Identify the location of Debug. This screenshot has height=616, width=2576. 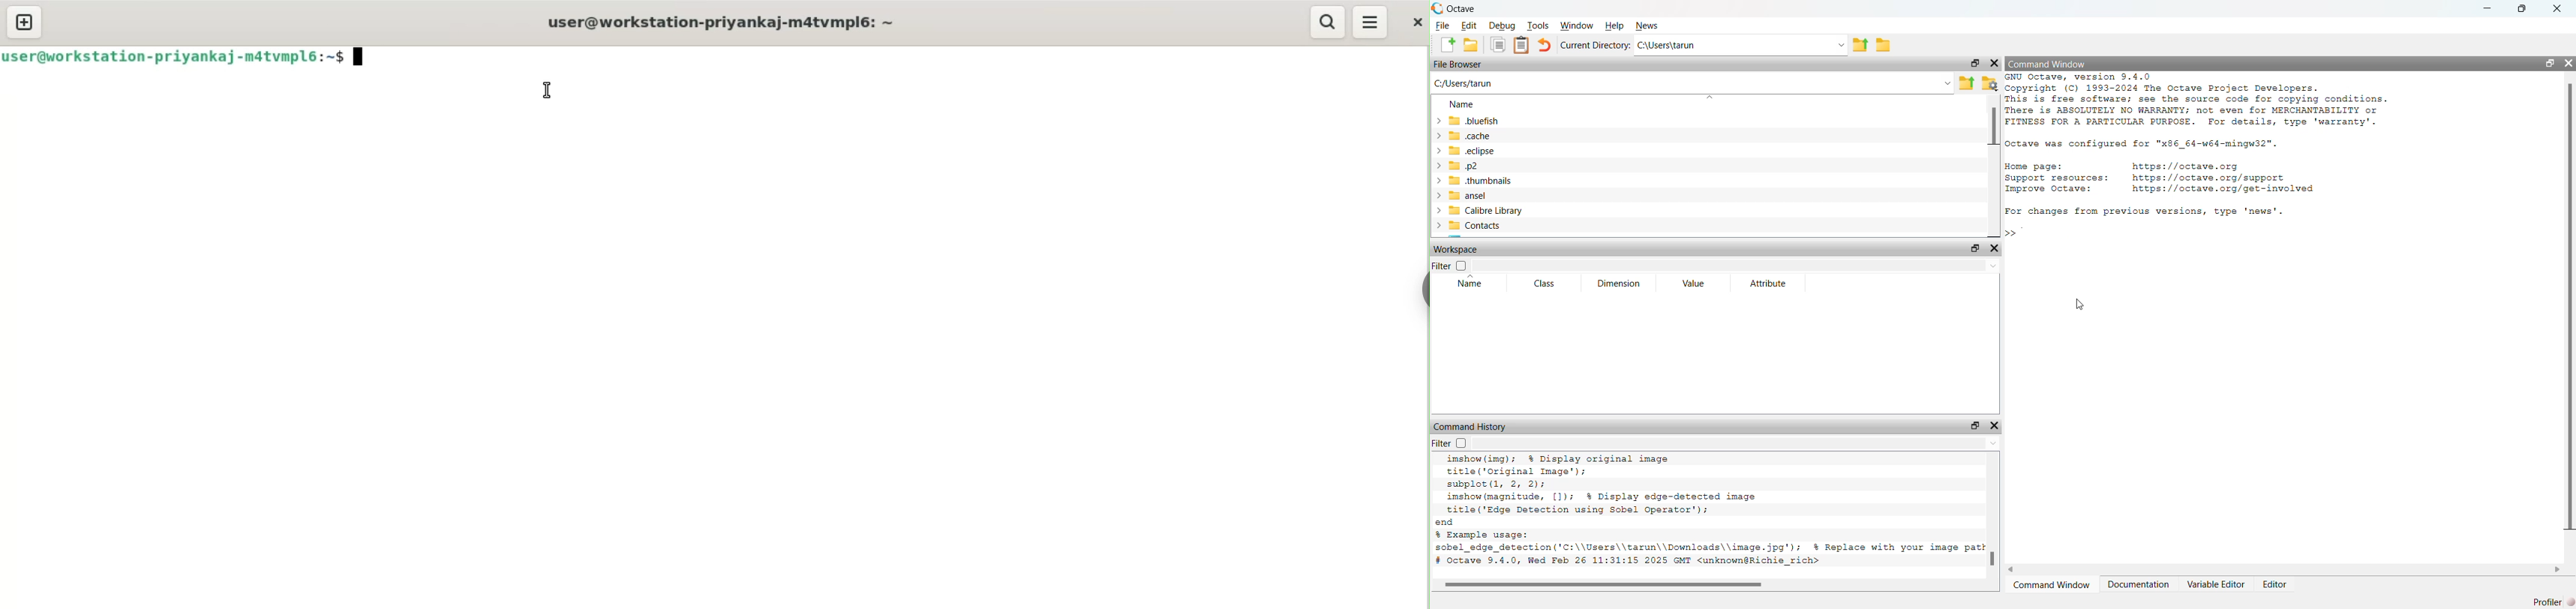
(1501, 26).